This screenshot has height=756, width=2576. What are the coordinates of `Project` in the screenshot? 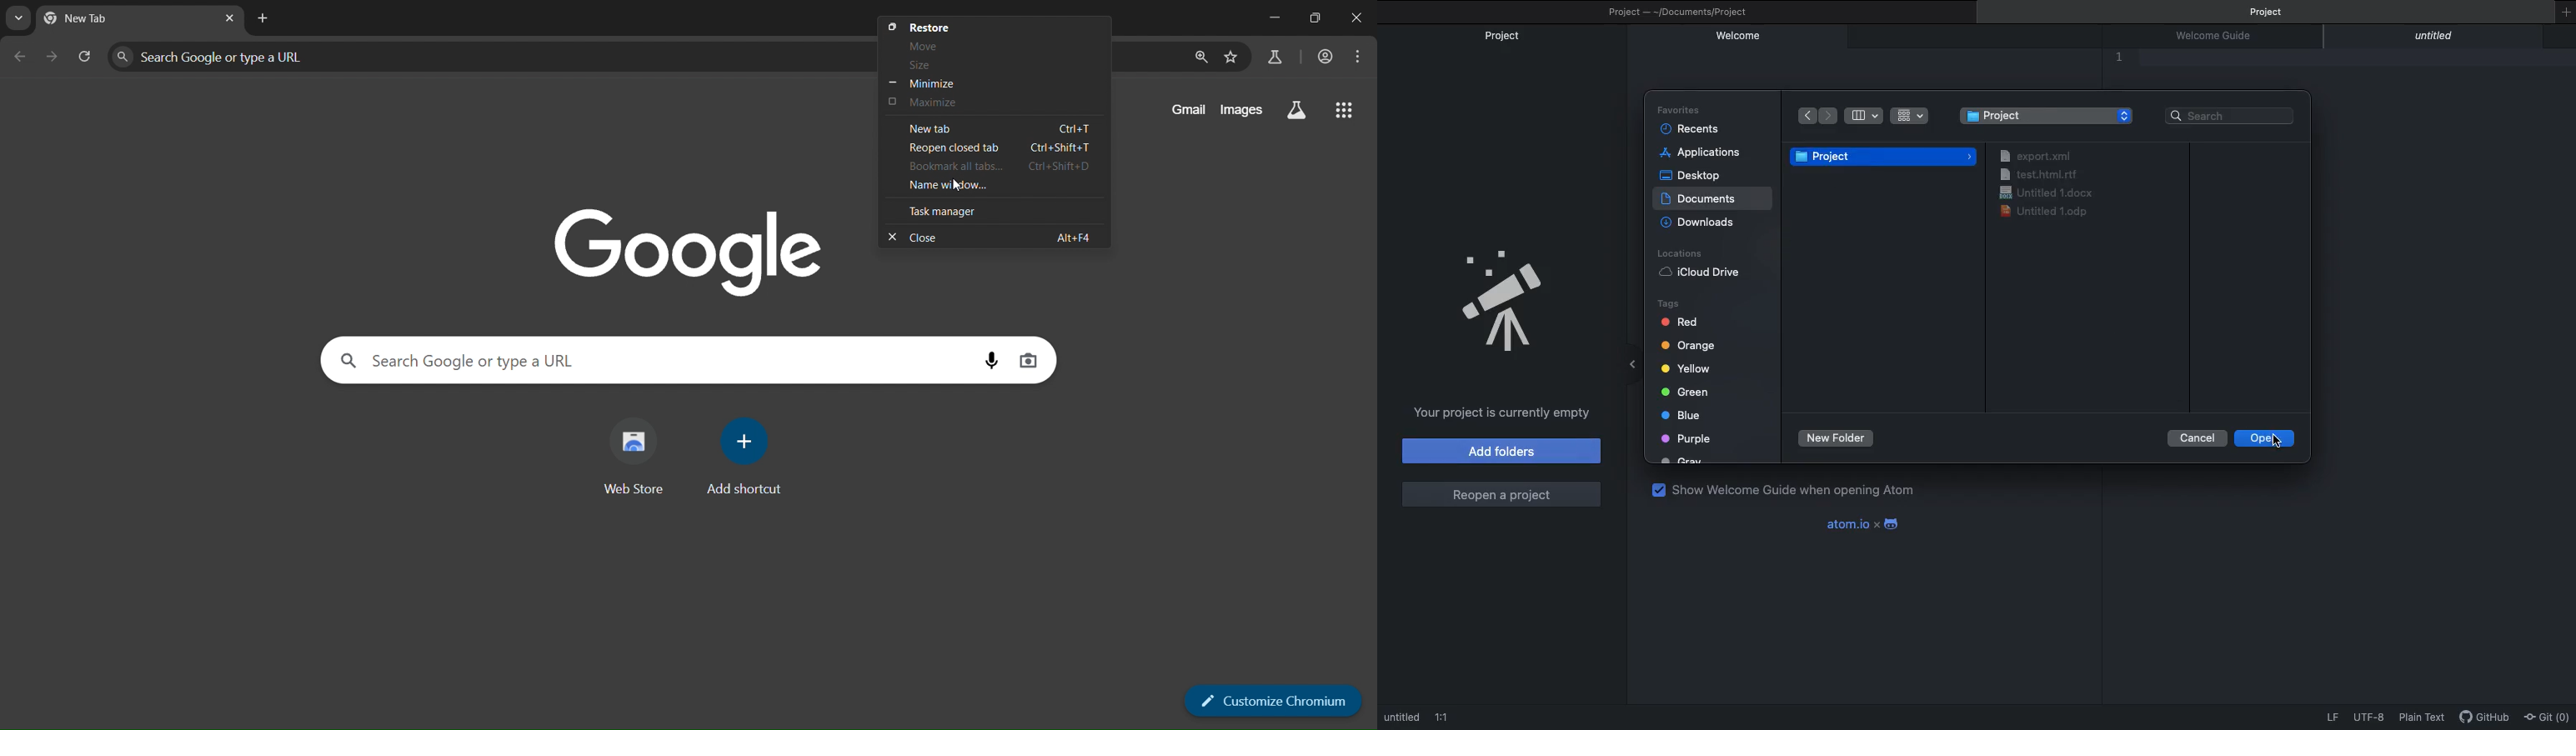 It's located at (1506, 37).